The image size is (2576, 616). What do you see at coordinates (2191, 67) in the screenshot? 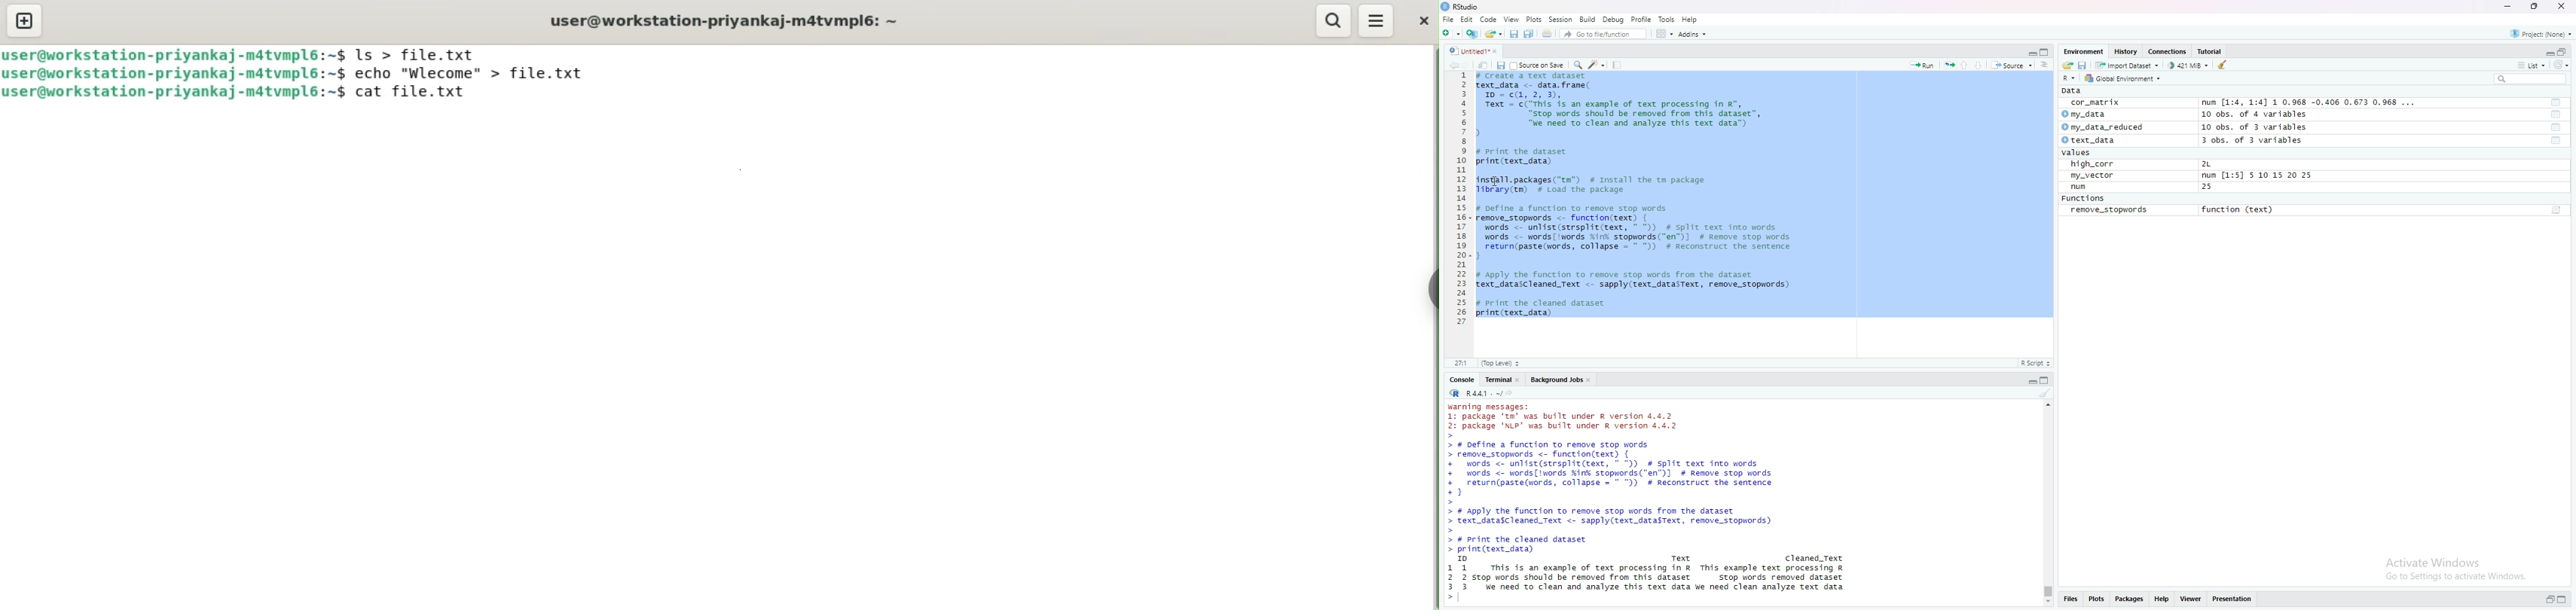
I see `399MB` at bounding box center [2191, 67].